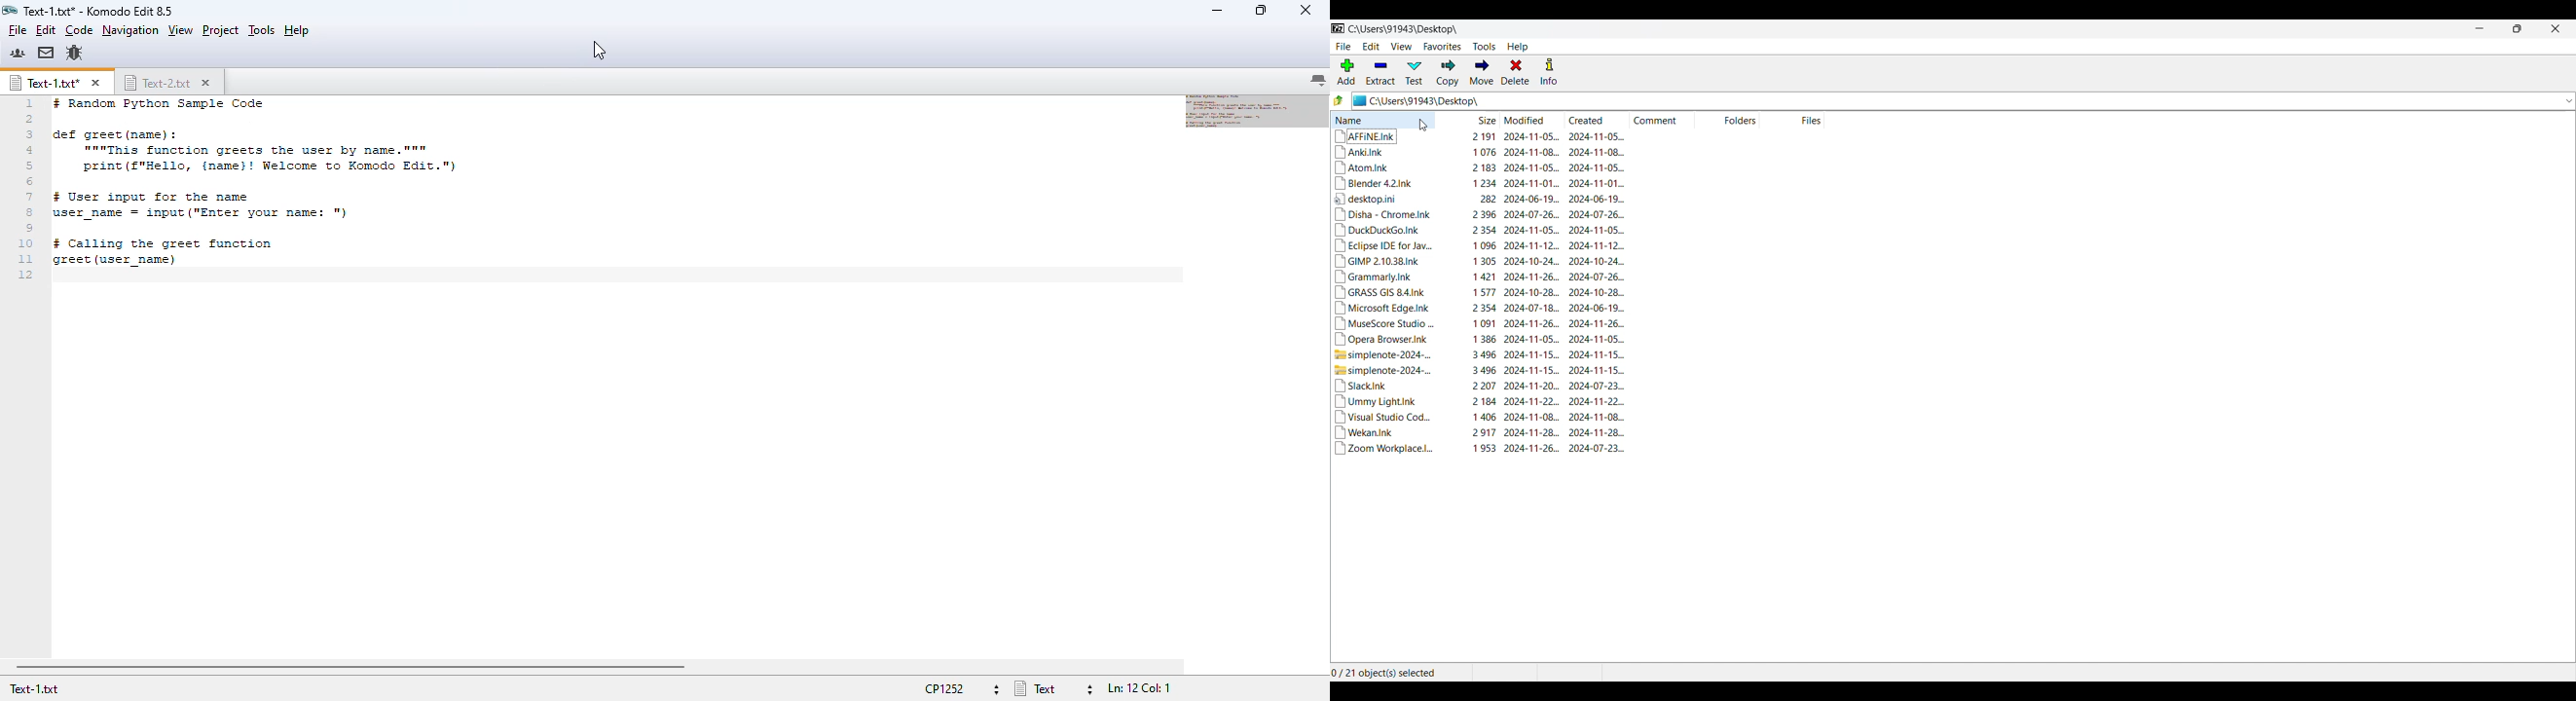 The image size is (2576, 728). Describe the element at coordinates (1338, 100) in the screenshot. I see `Go to previous folder` at that location.